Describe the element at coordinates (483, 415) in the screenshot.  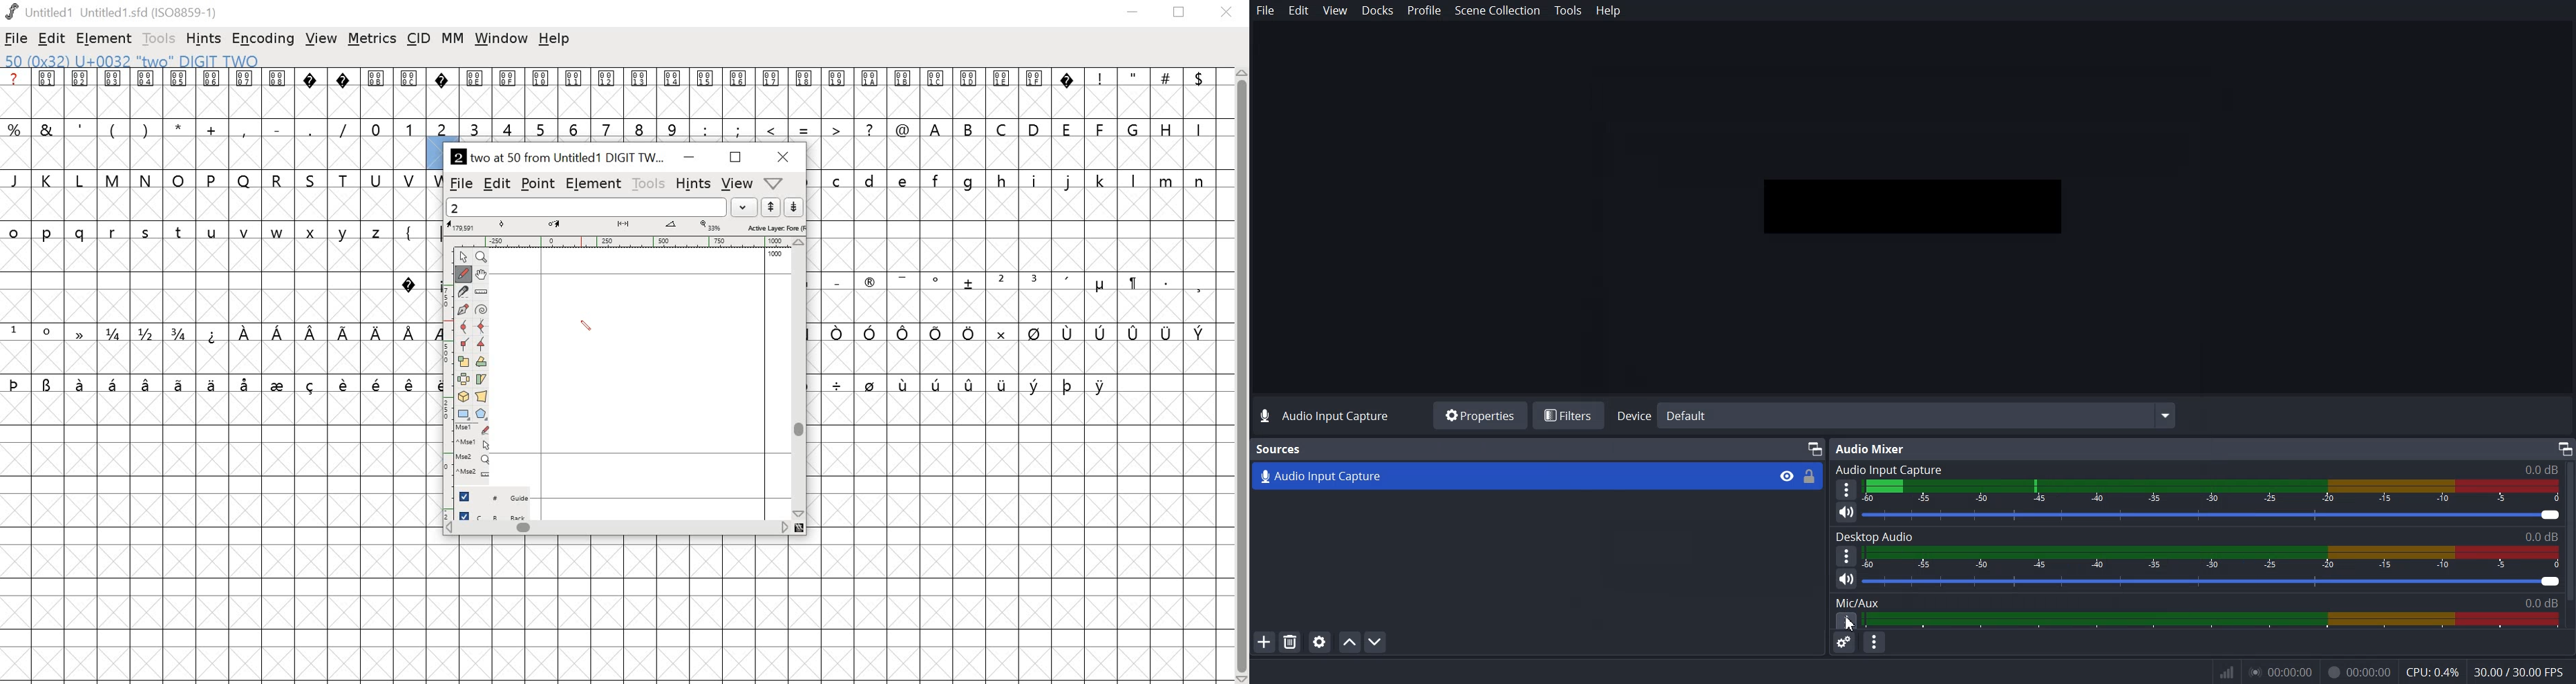
I see `polygon/star` at that location.